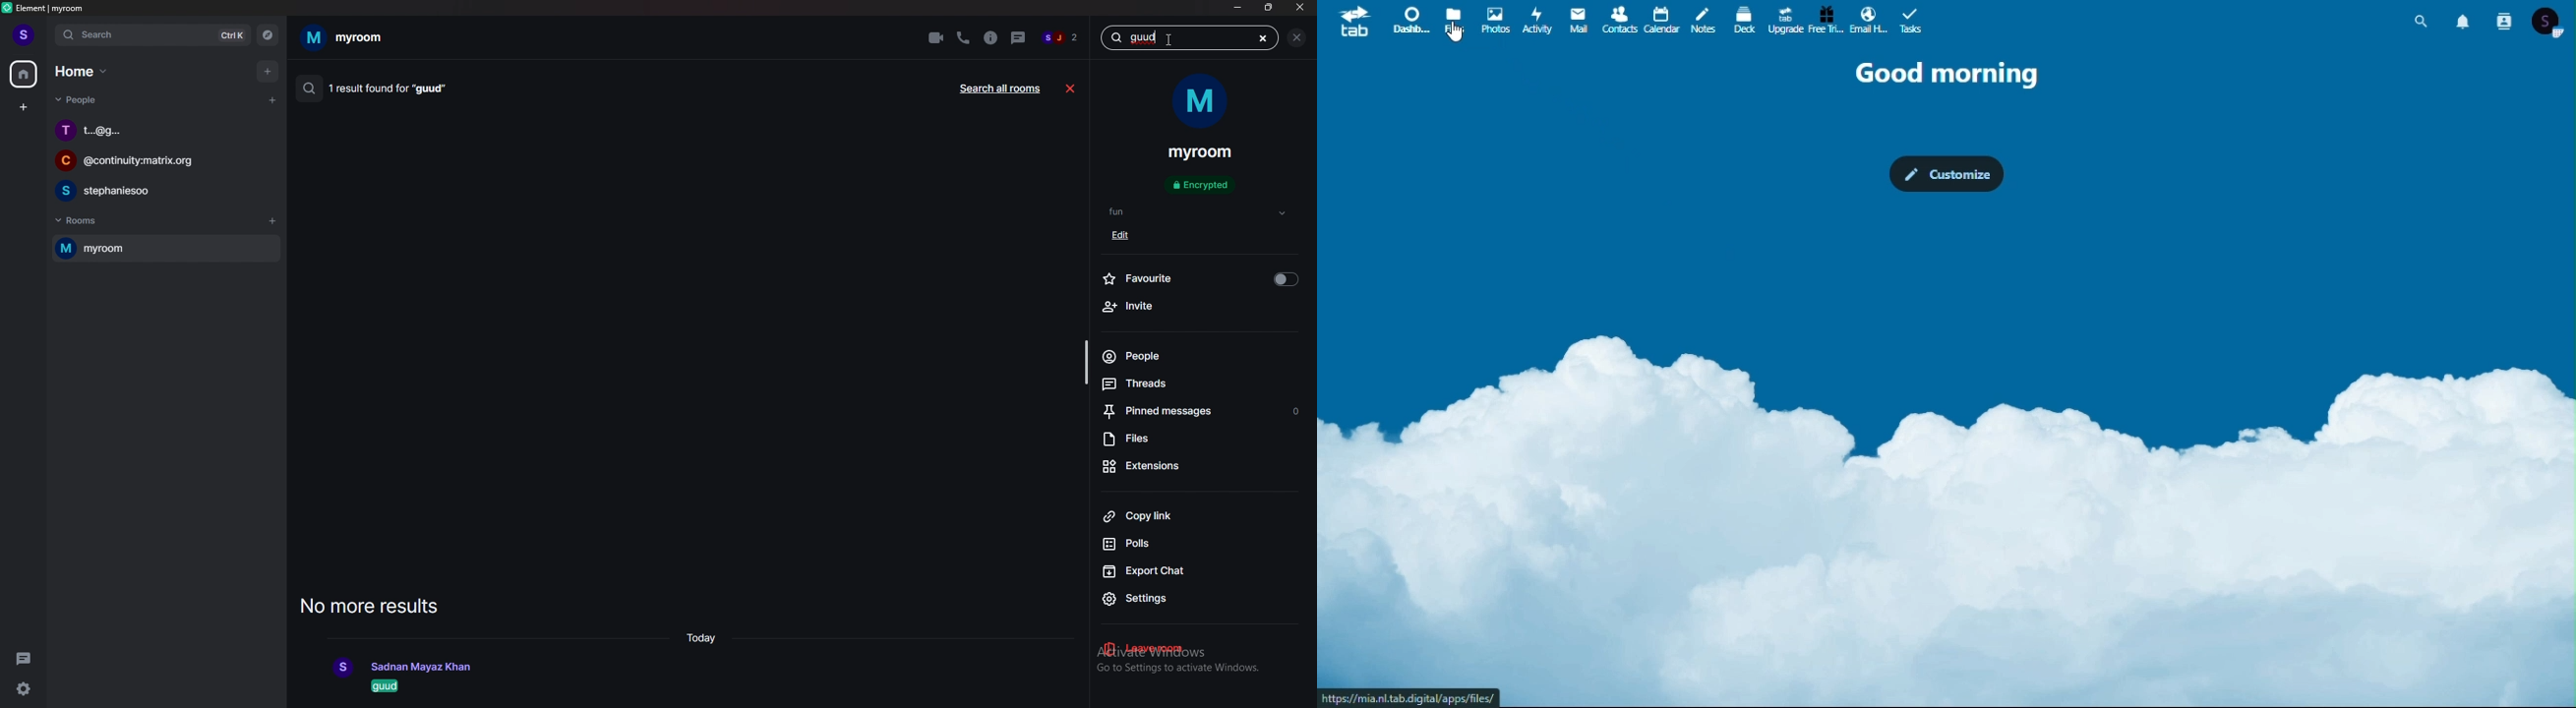 This screenshot has width=2576, height=728. What do you see at coordinates (1300, 37) in the screenshot?
I see `close sidebar` at bounding box center [1300, 37].